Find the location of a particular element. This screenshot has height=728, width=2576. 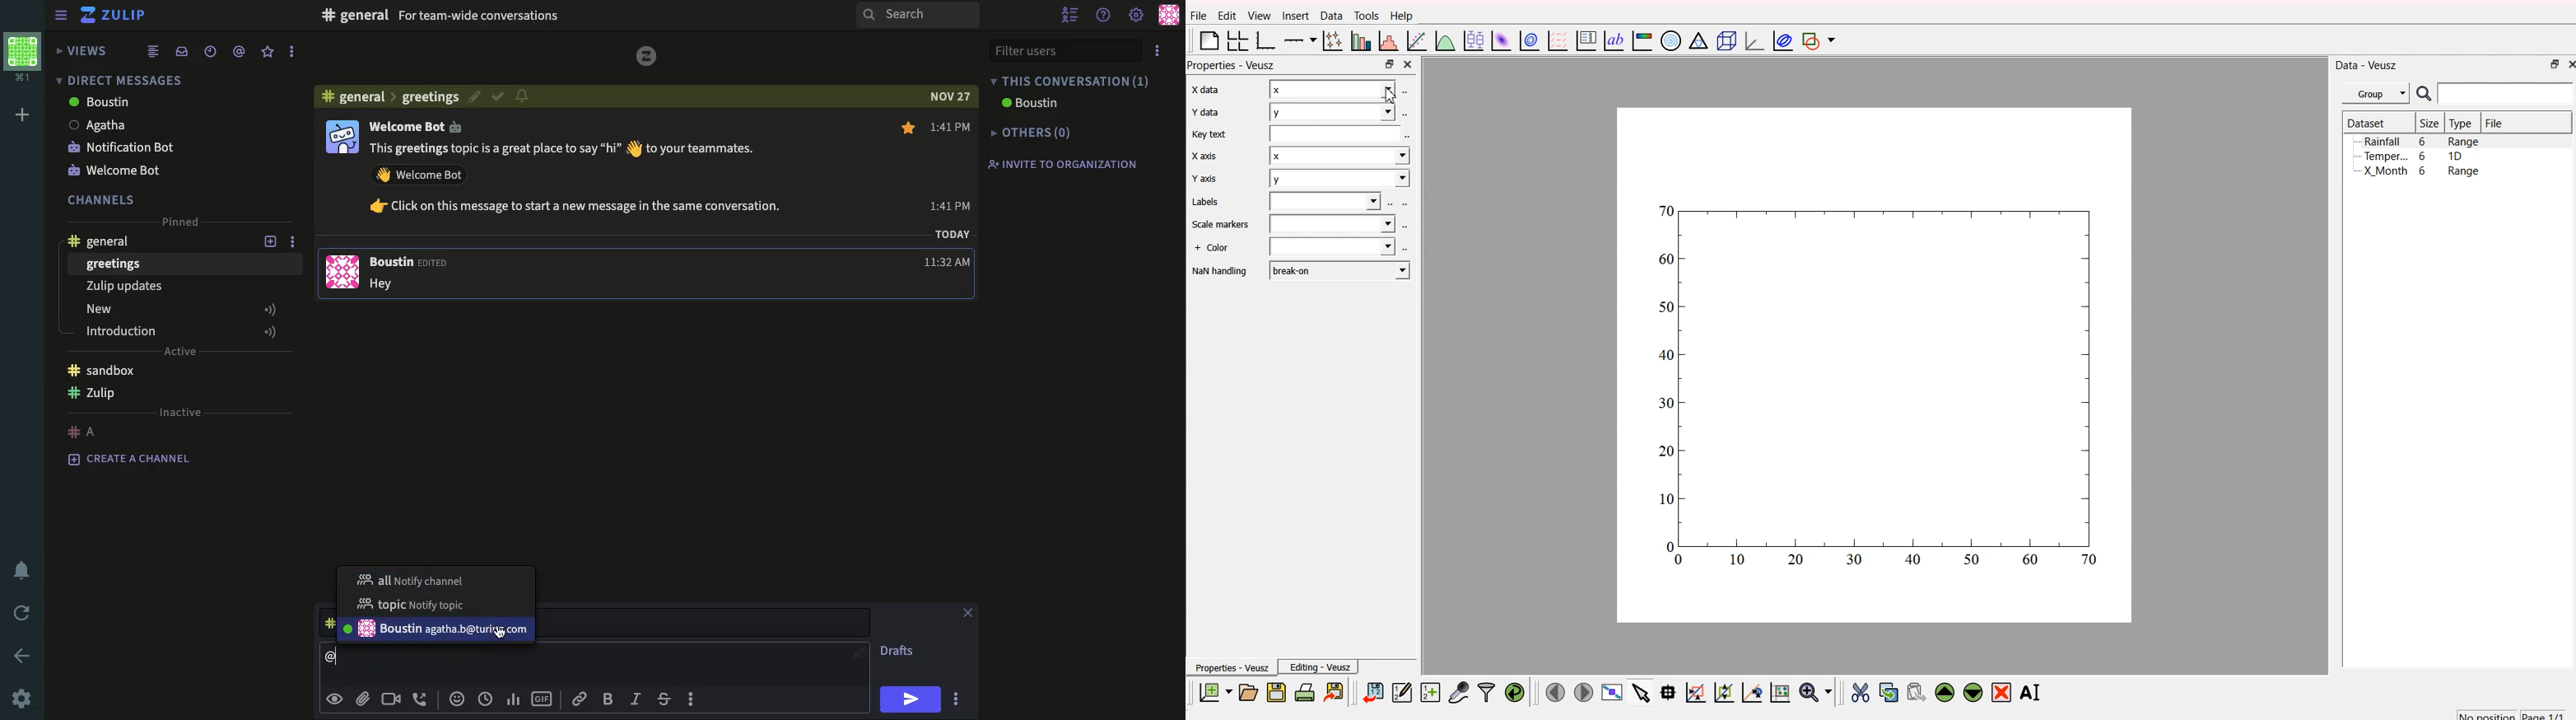

fit function to data is located at coordinates (1417, 41).